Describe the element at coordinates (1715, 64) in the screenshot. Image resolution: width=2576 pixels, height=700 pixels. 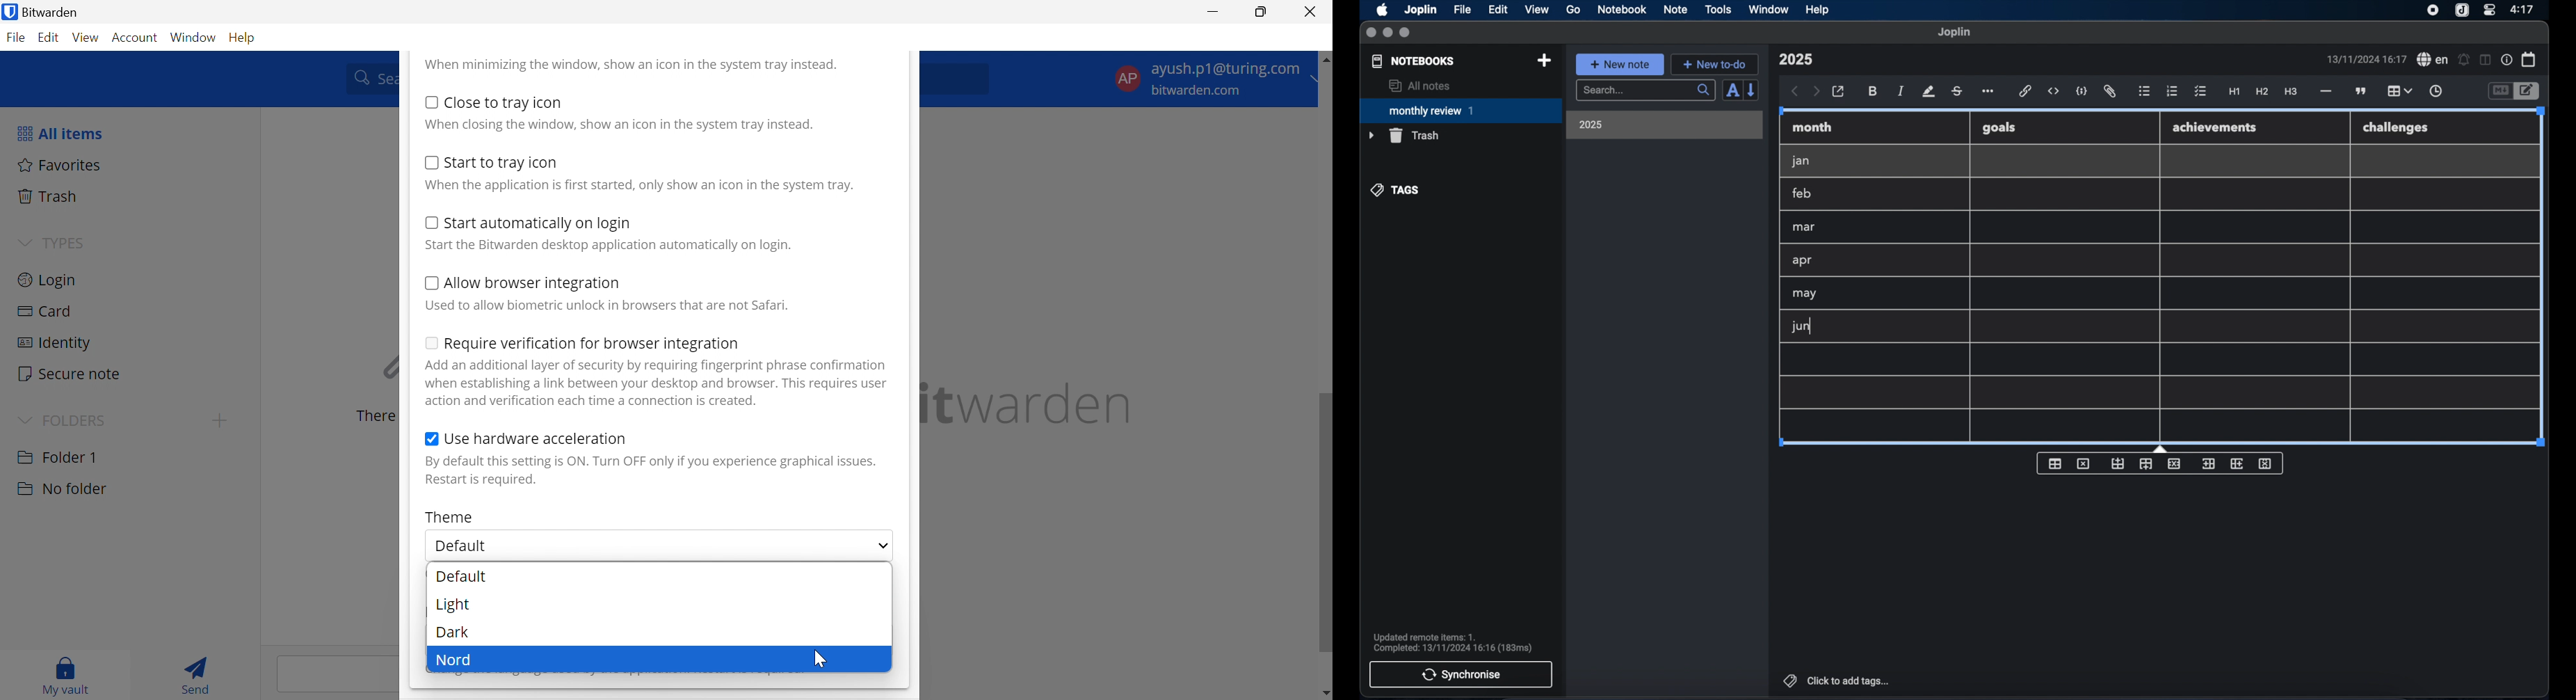
I see `new to-do` at that location.